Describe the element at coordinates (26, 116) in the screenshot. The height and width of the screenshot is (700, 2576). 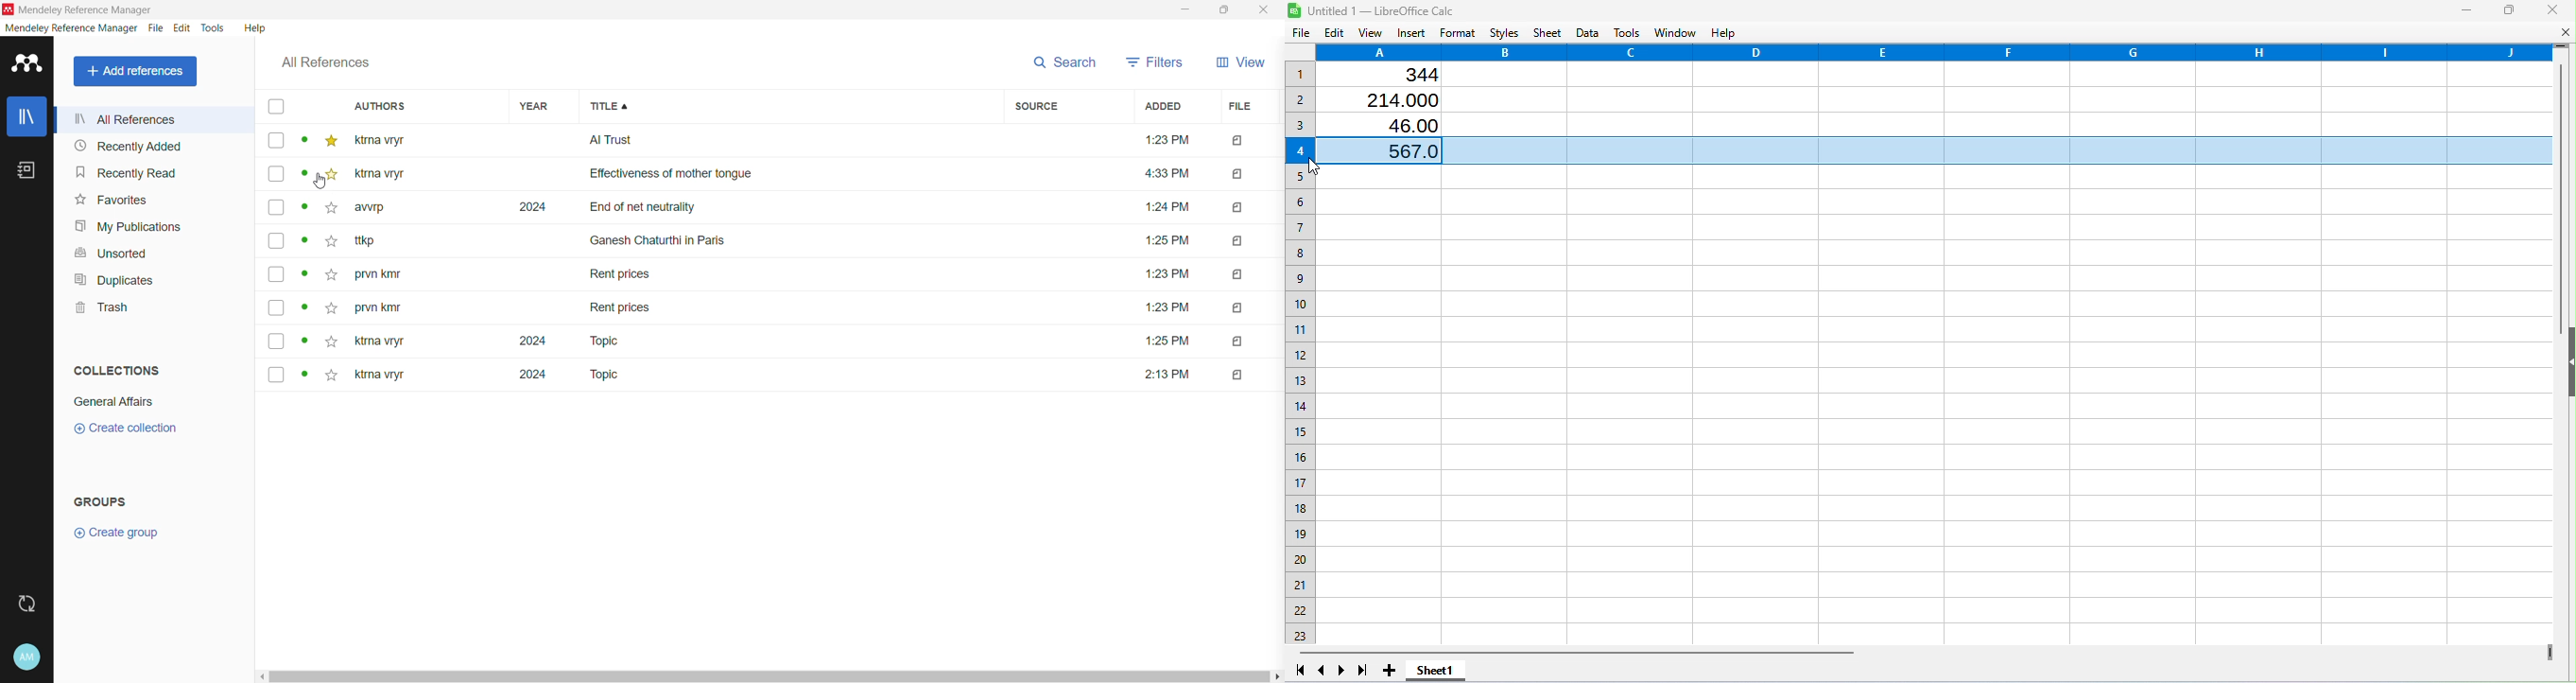
I see `Library` at that location.